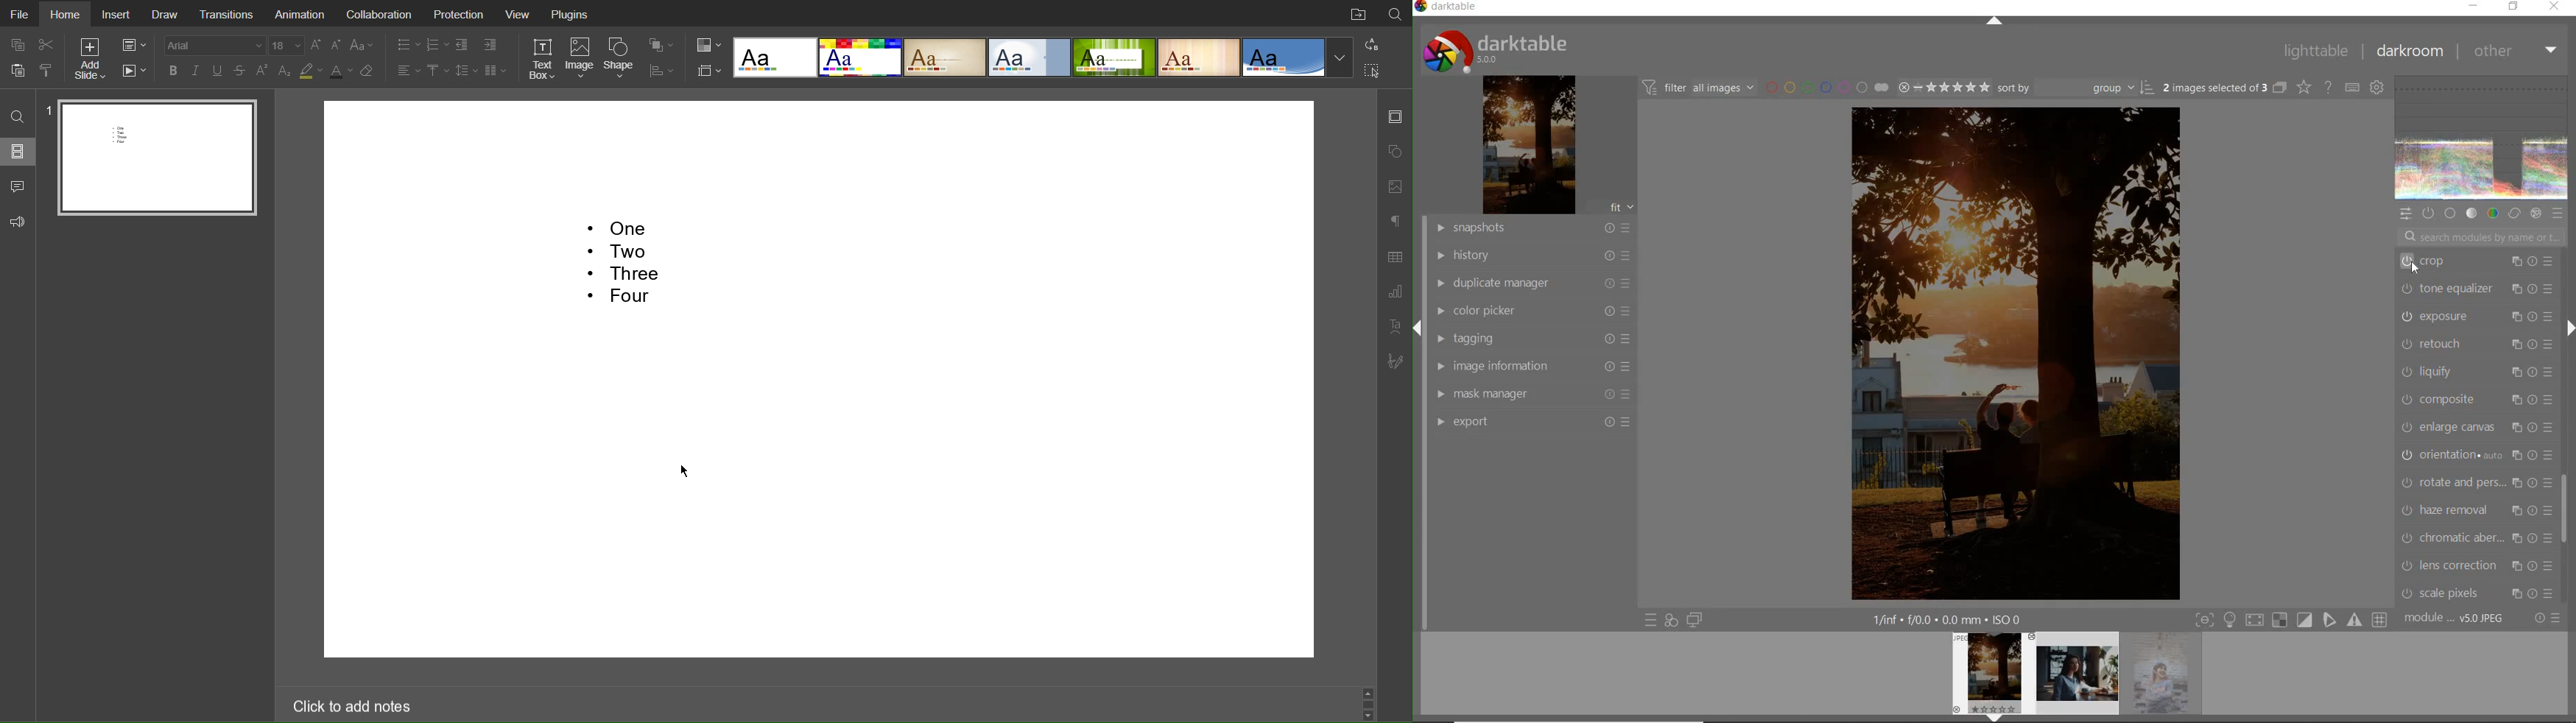  Describe the element at coordinates (436, 70) in the screenshot. I see `Vertical Alignment` at that location.